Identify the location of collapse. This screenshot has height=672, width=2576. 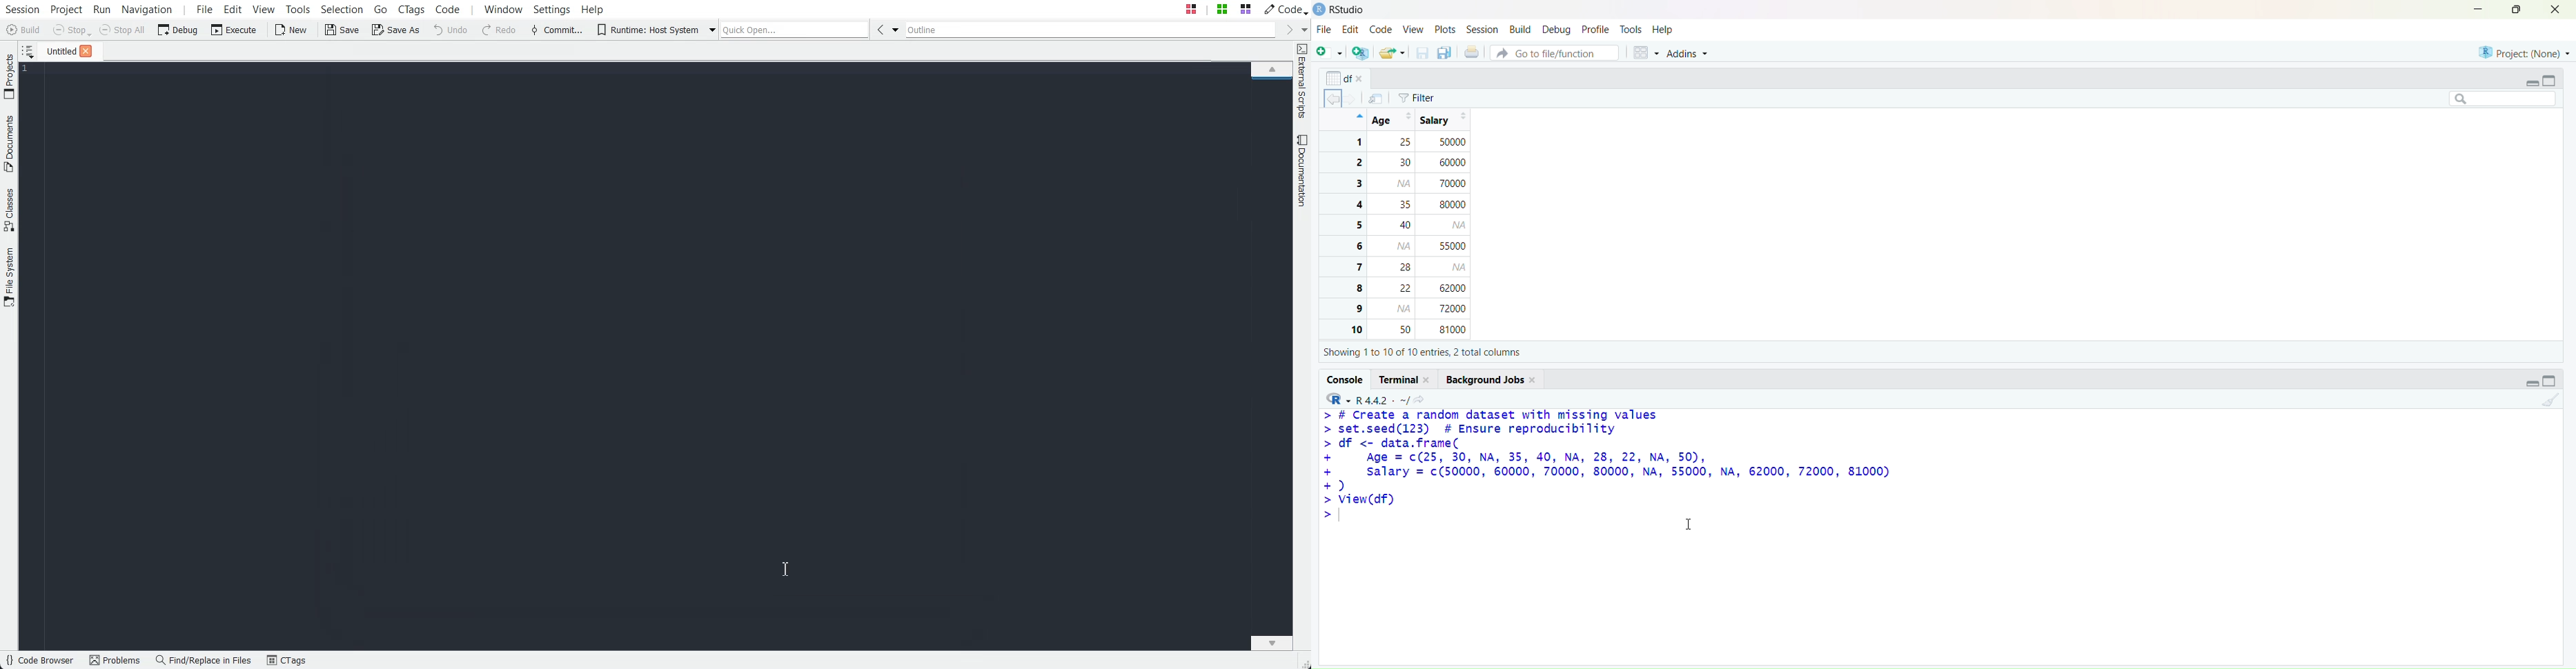
(2554, 383).